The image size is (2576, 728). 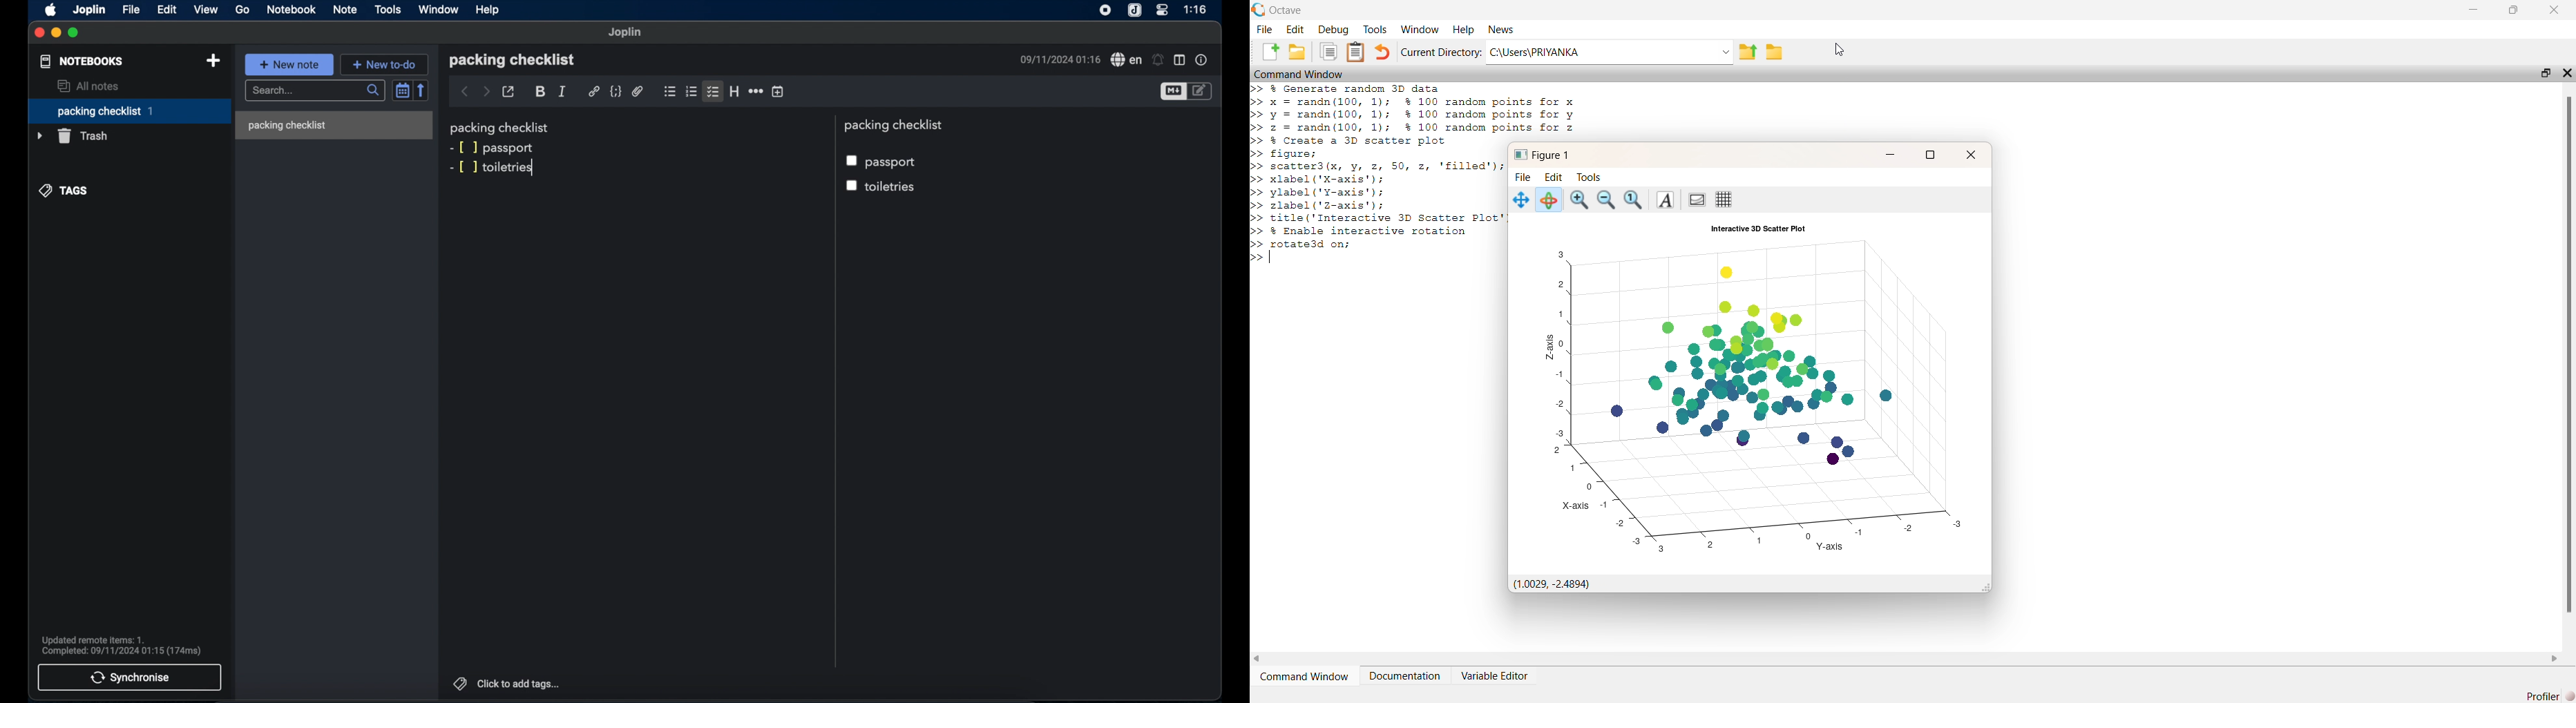 What do you see at coordinates (290, 64) in the screenshot?
I see `new note` at bounding box center [290, 64].